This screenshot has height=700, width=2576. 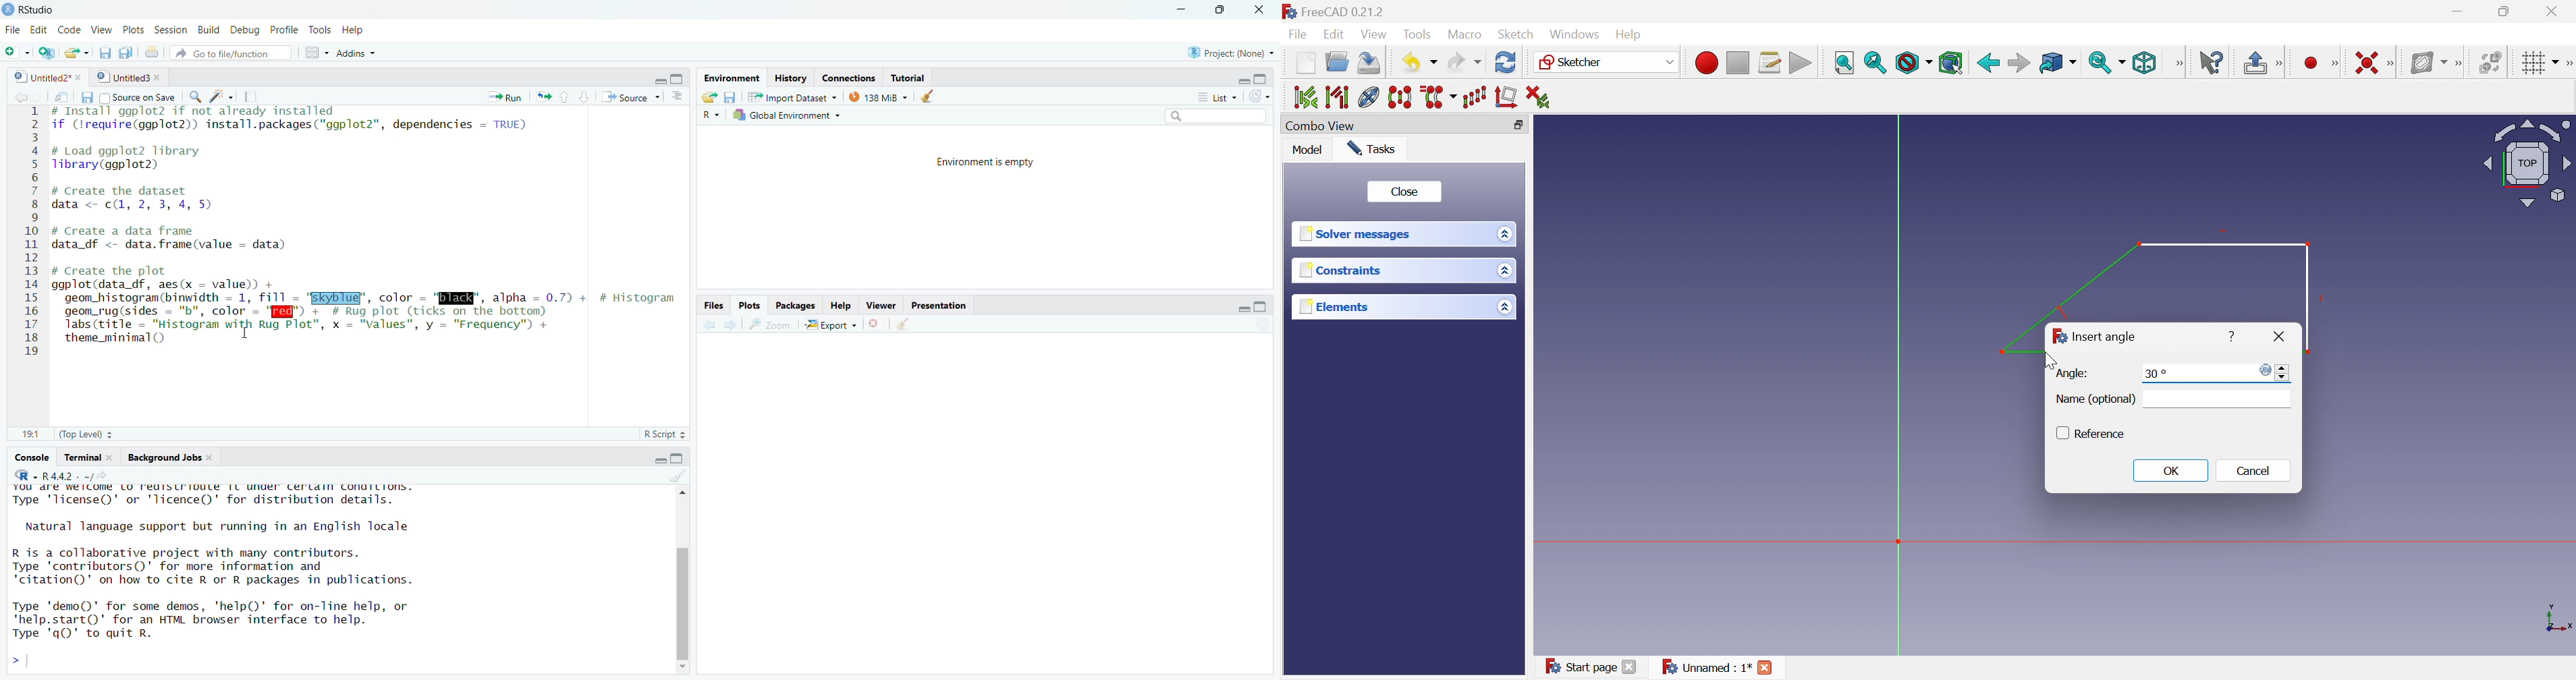 I want to click on View, so click(x=101, y=29).